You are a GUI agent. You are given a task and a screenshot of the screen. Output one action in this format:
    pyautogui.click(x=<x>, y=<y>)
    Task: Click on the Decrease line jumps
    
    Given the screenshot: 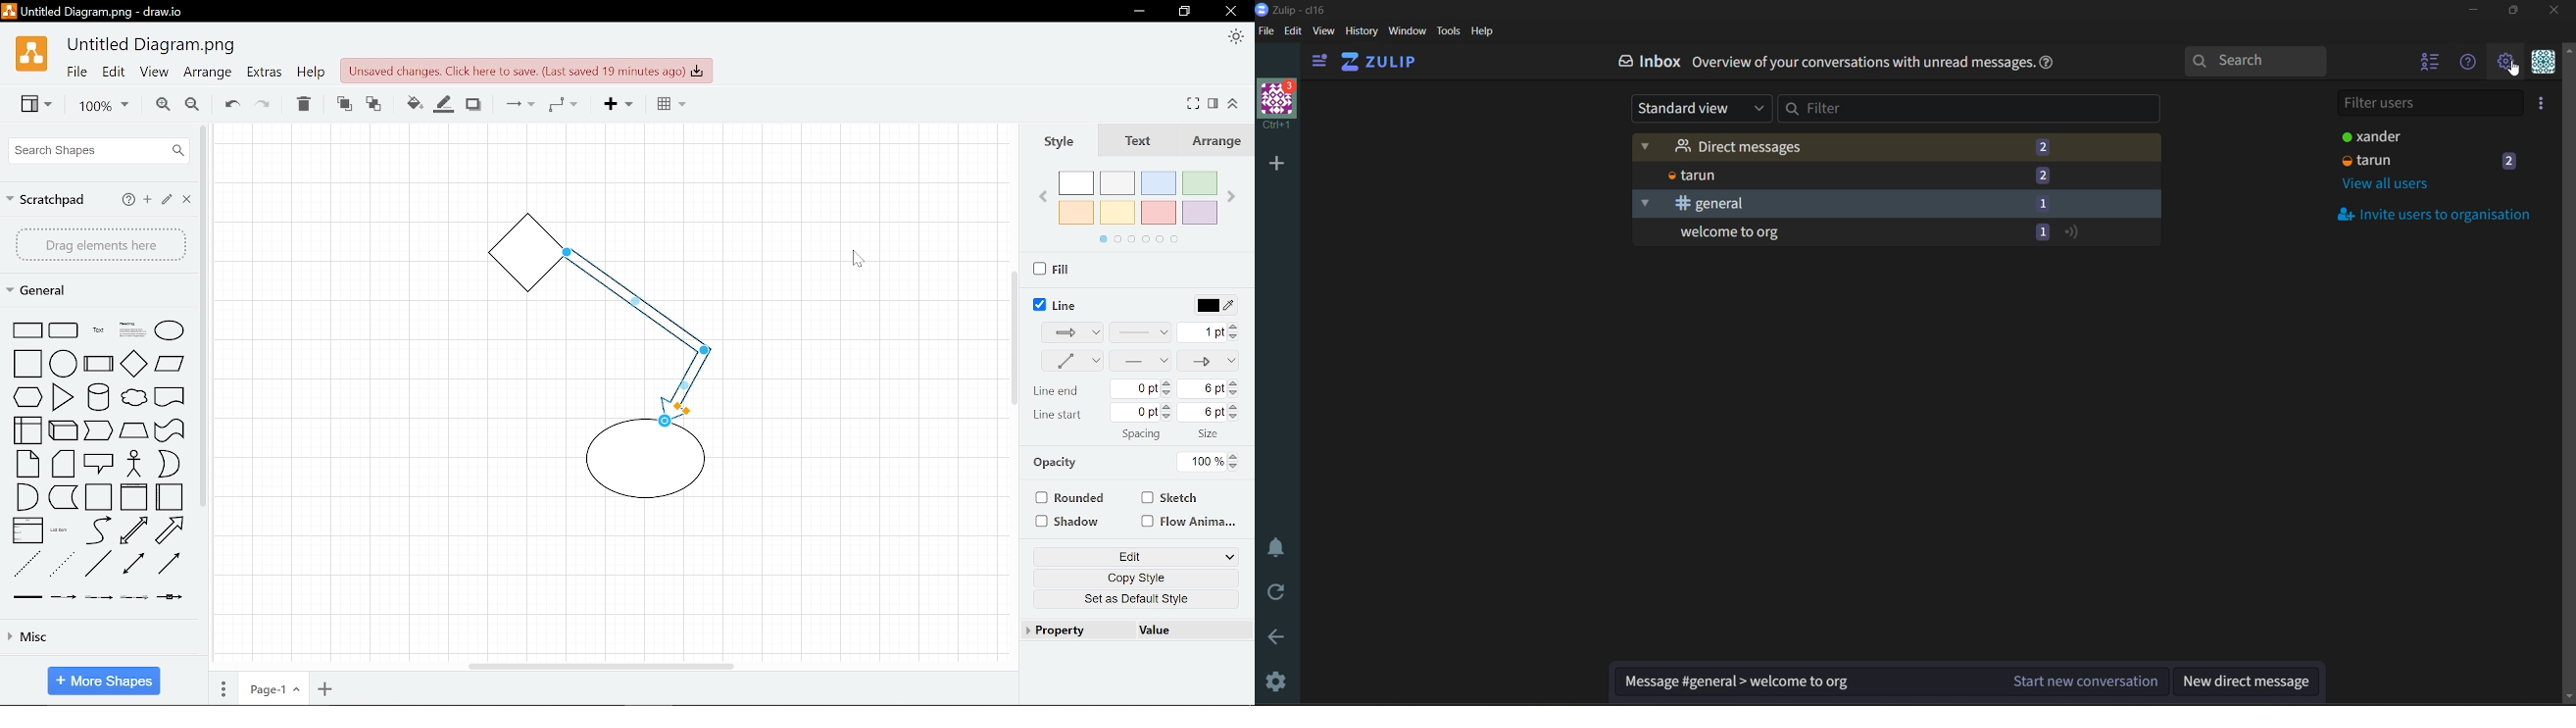 What is the action you would take?
    pyautogui.click(x=1235, y=407)
    